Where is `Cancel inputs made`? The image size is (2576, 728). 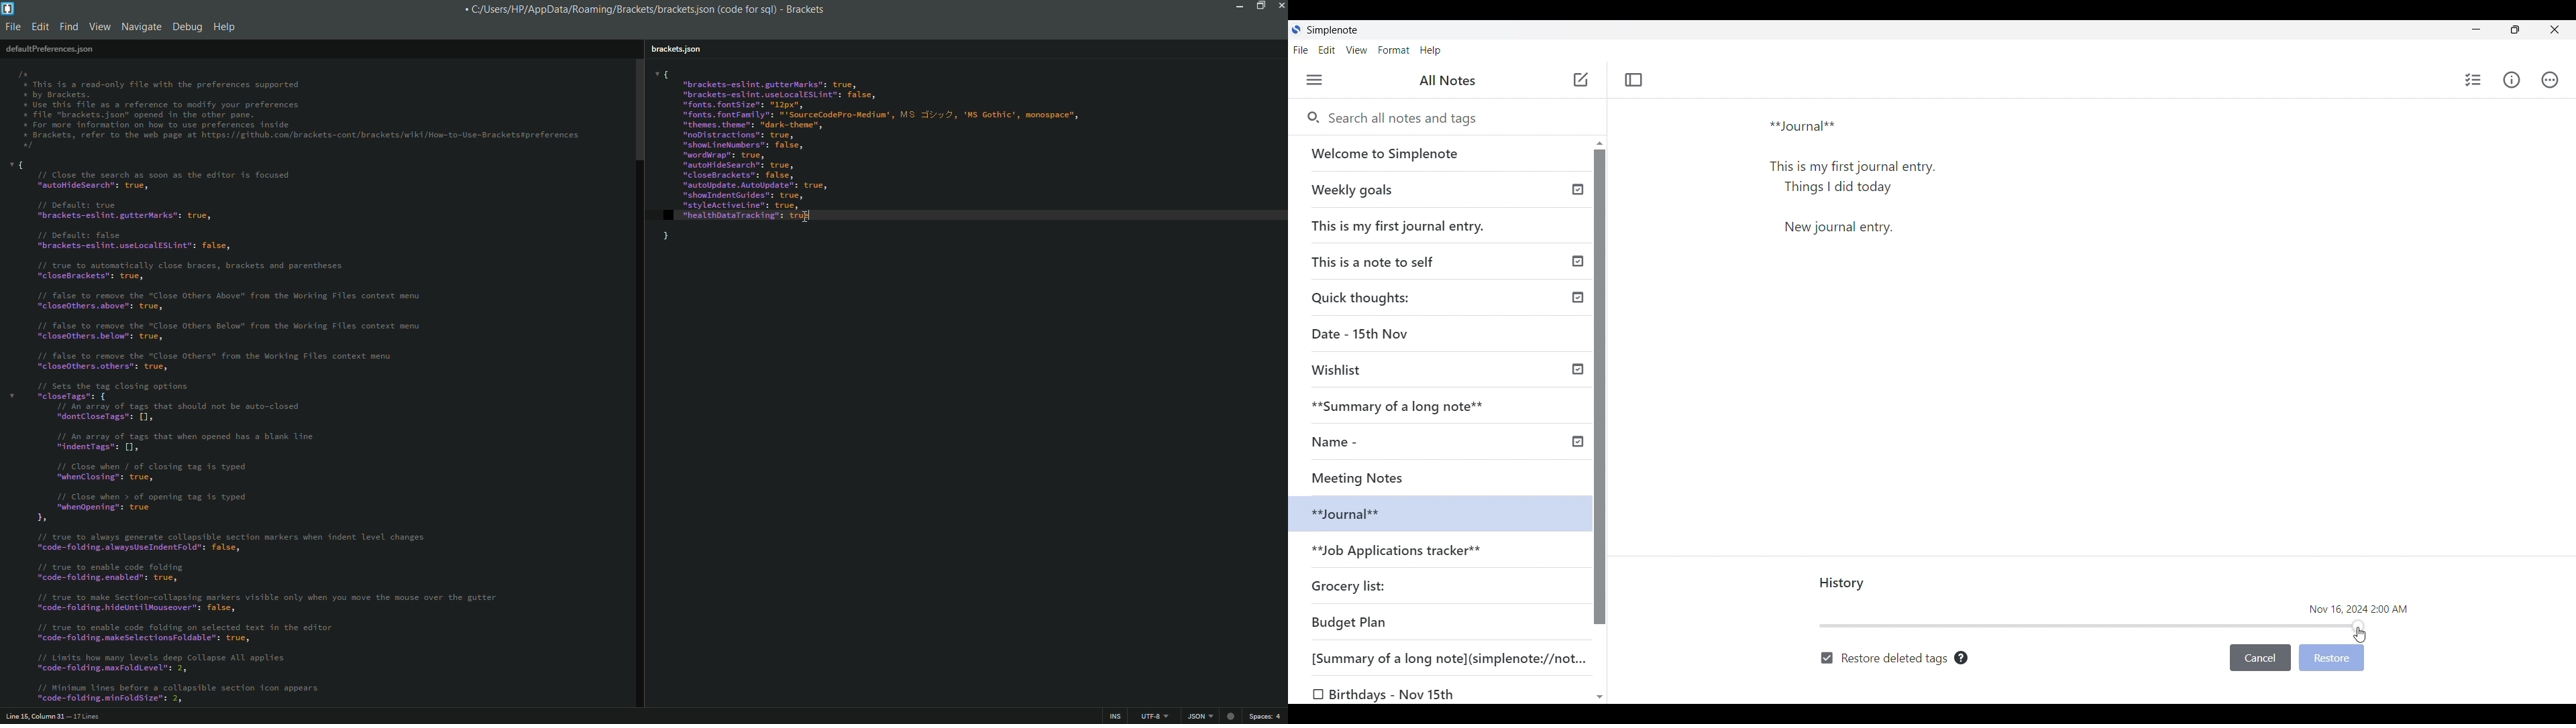 Cancel inputs made is located at coordinates (2260, 658).